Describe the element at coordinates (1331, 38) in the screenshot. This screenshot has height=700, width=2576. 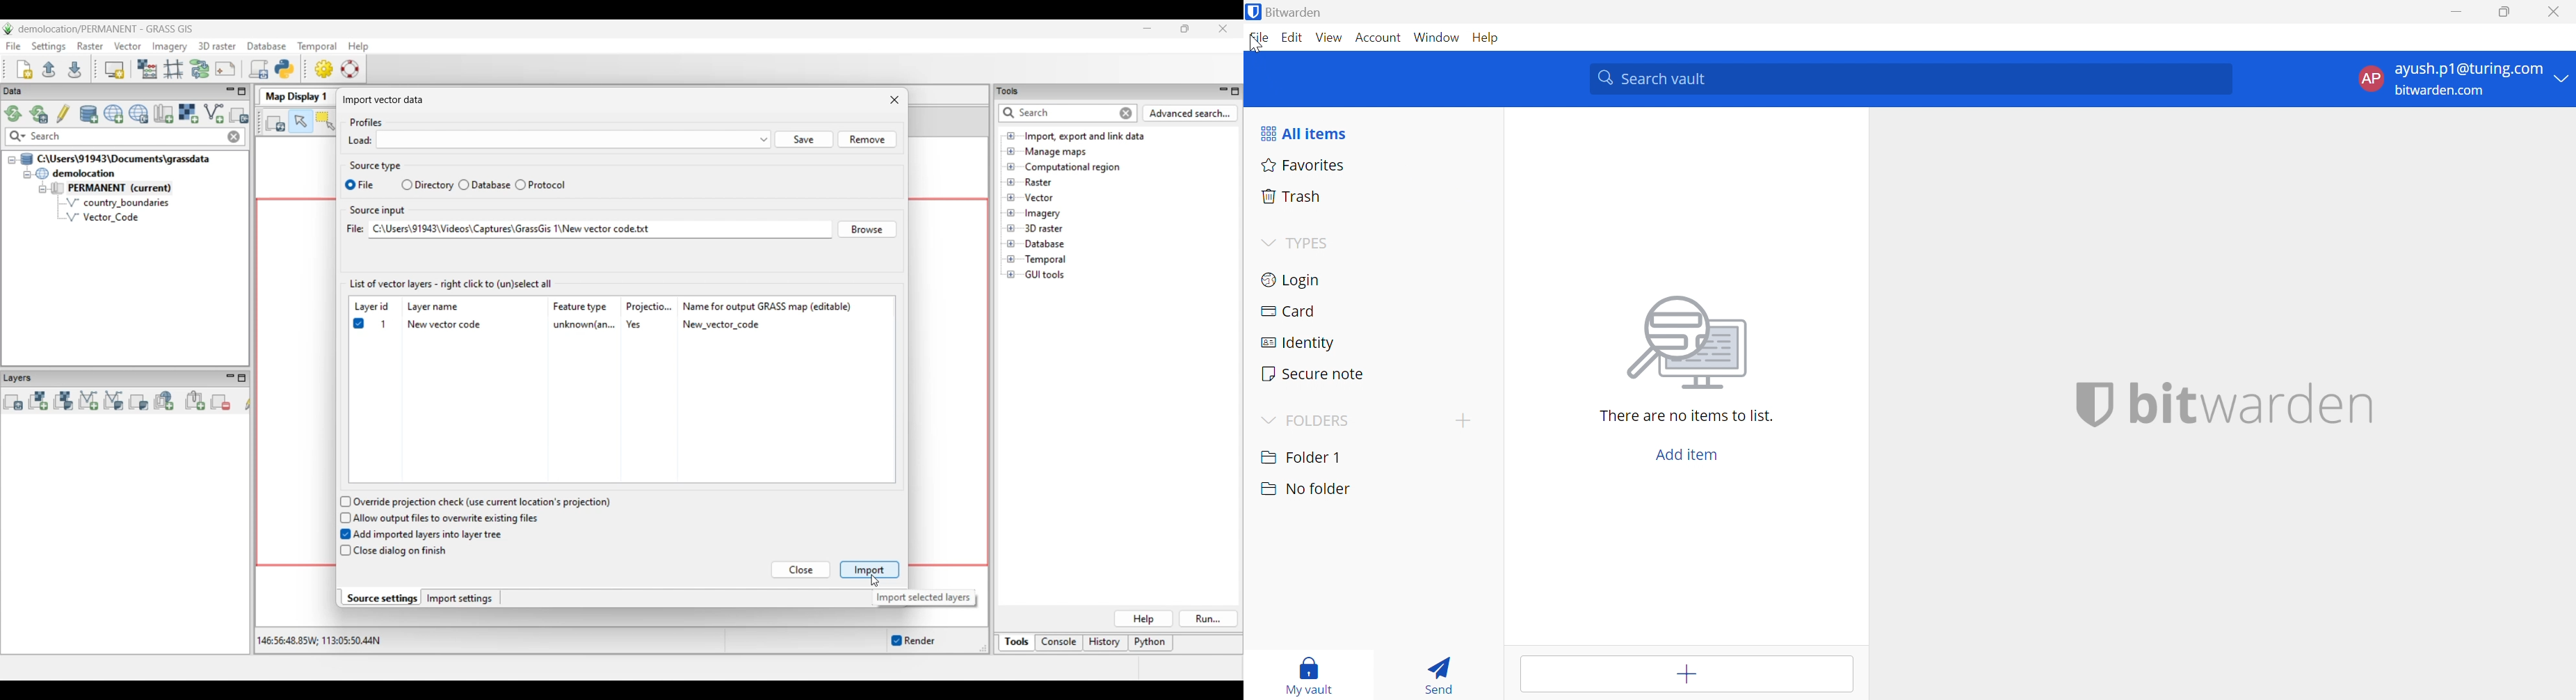
I see `View` at that location.